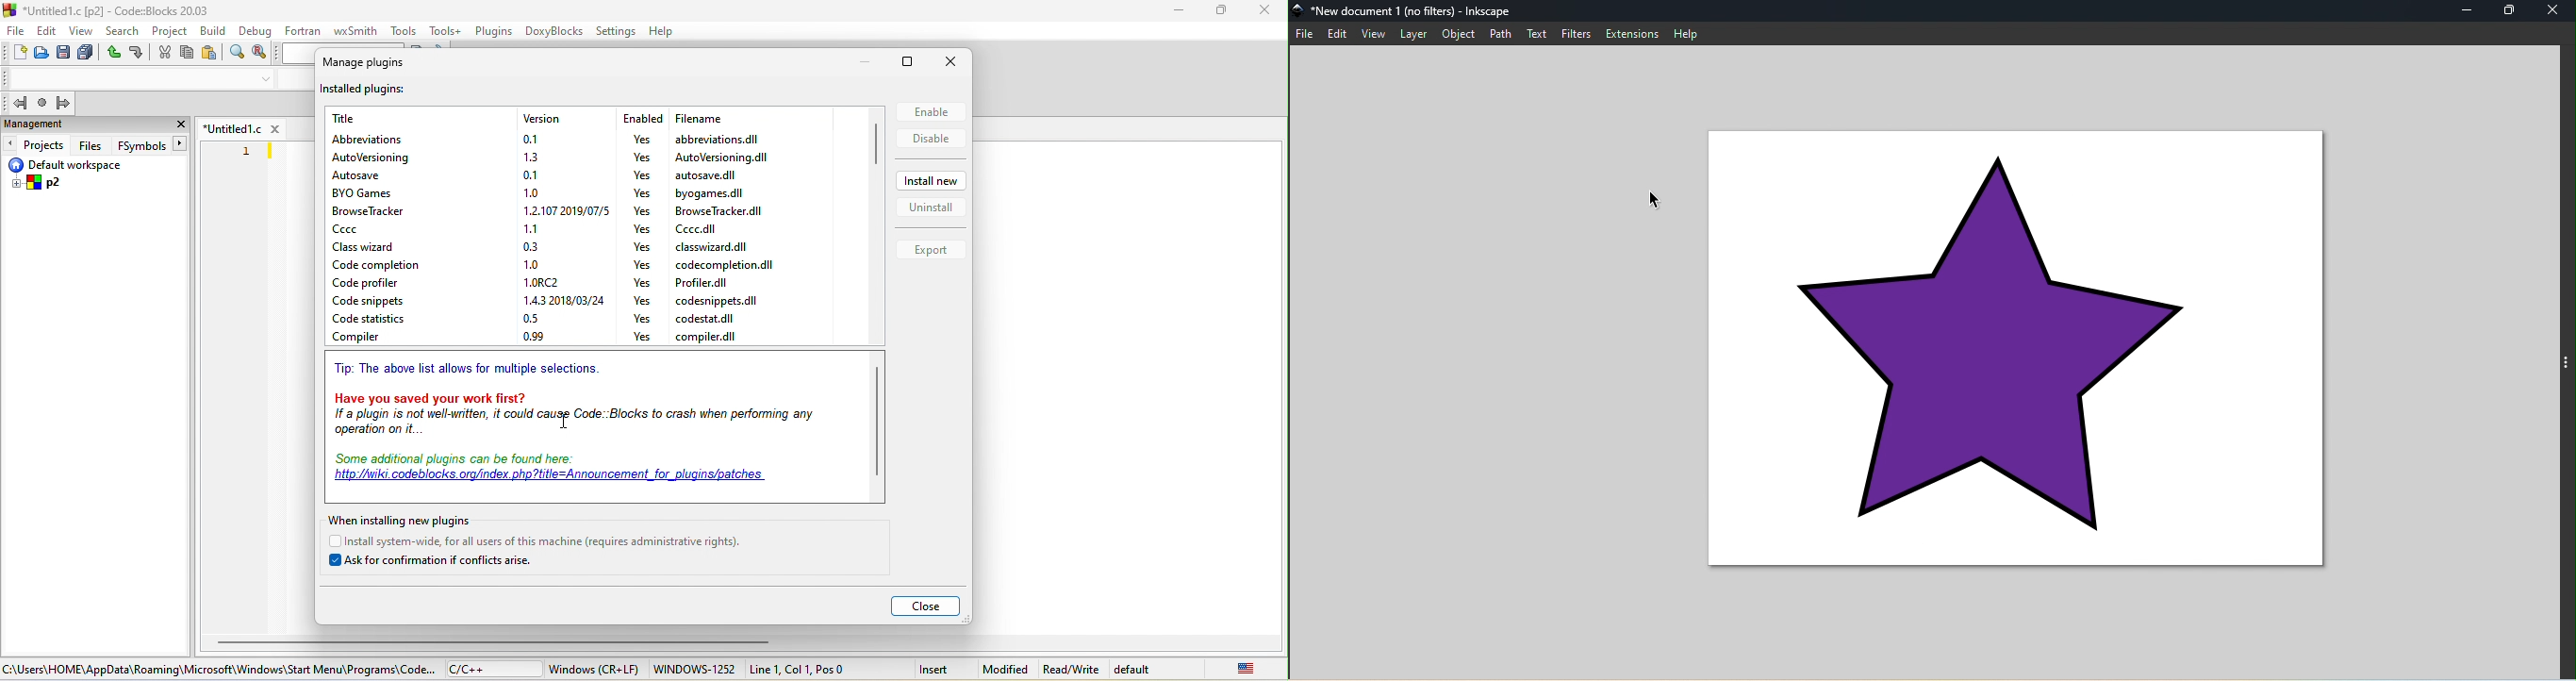 The image size is (2576, 700). I want to click on cccc, so click(694, 229).